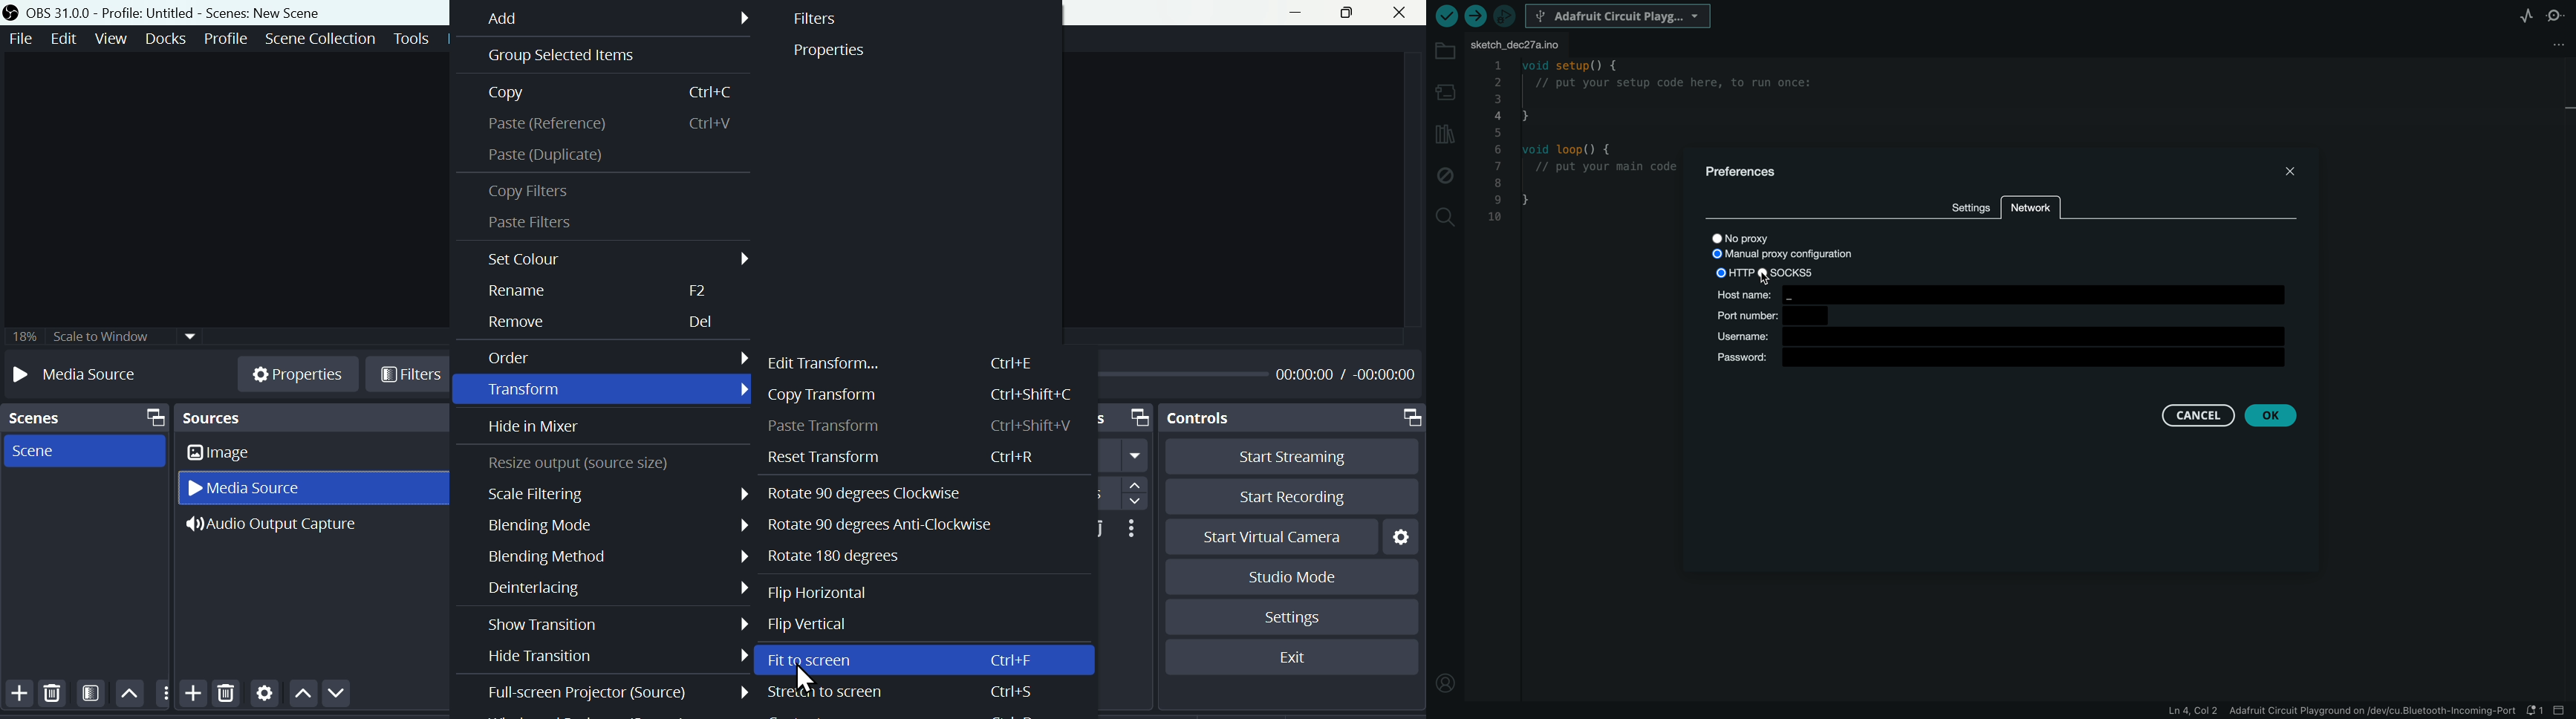  Describe the element at coordinates (618, 19) in the screenshot. I see `Add` at that location.